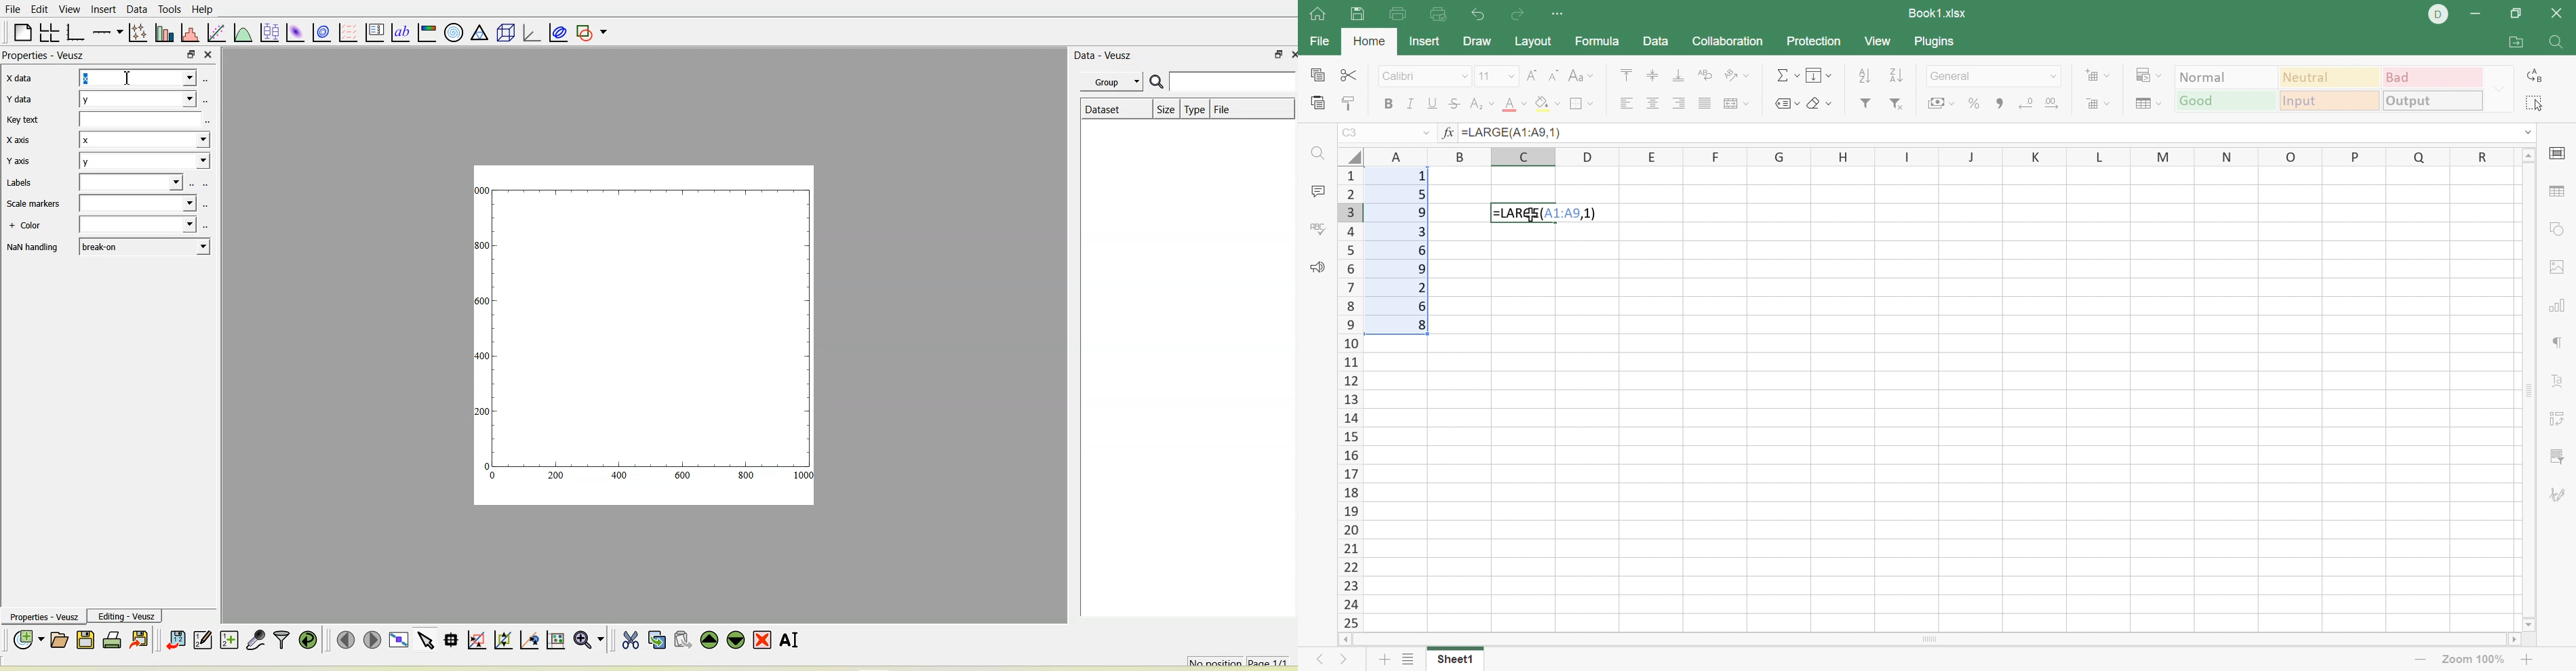 This screenshot has height=672, width=2576. I want to click on ternary graph, so click(479, 33).